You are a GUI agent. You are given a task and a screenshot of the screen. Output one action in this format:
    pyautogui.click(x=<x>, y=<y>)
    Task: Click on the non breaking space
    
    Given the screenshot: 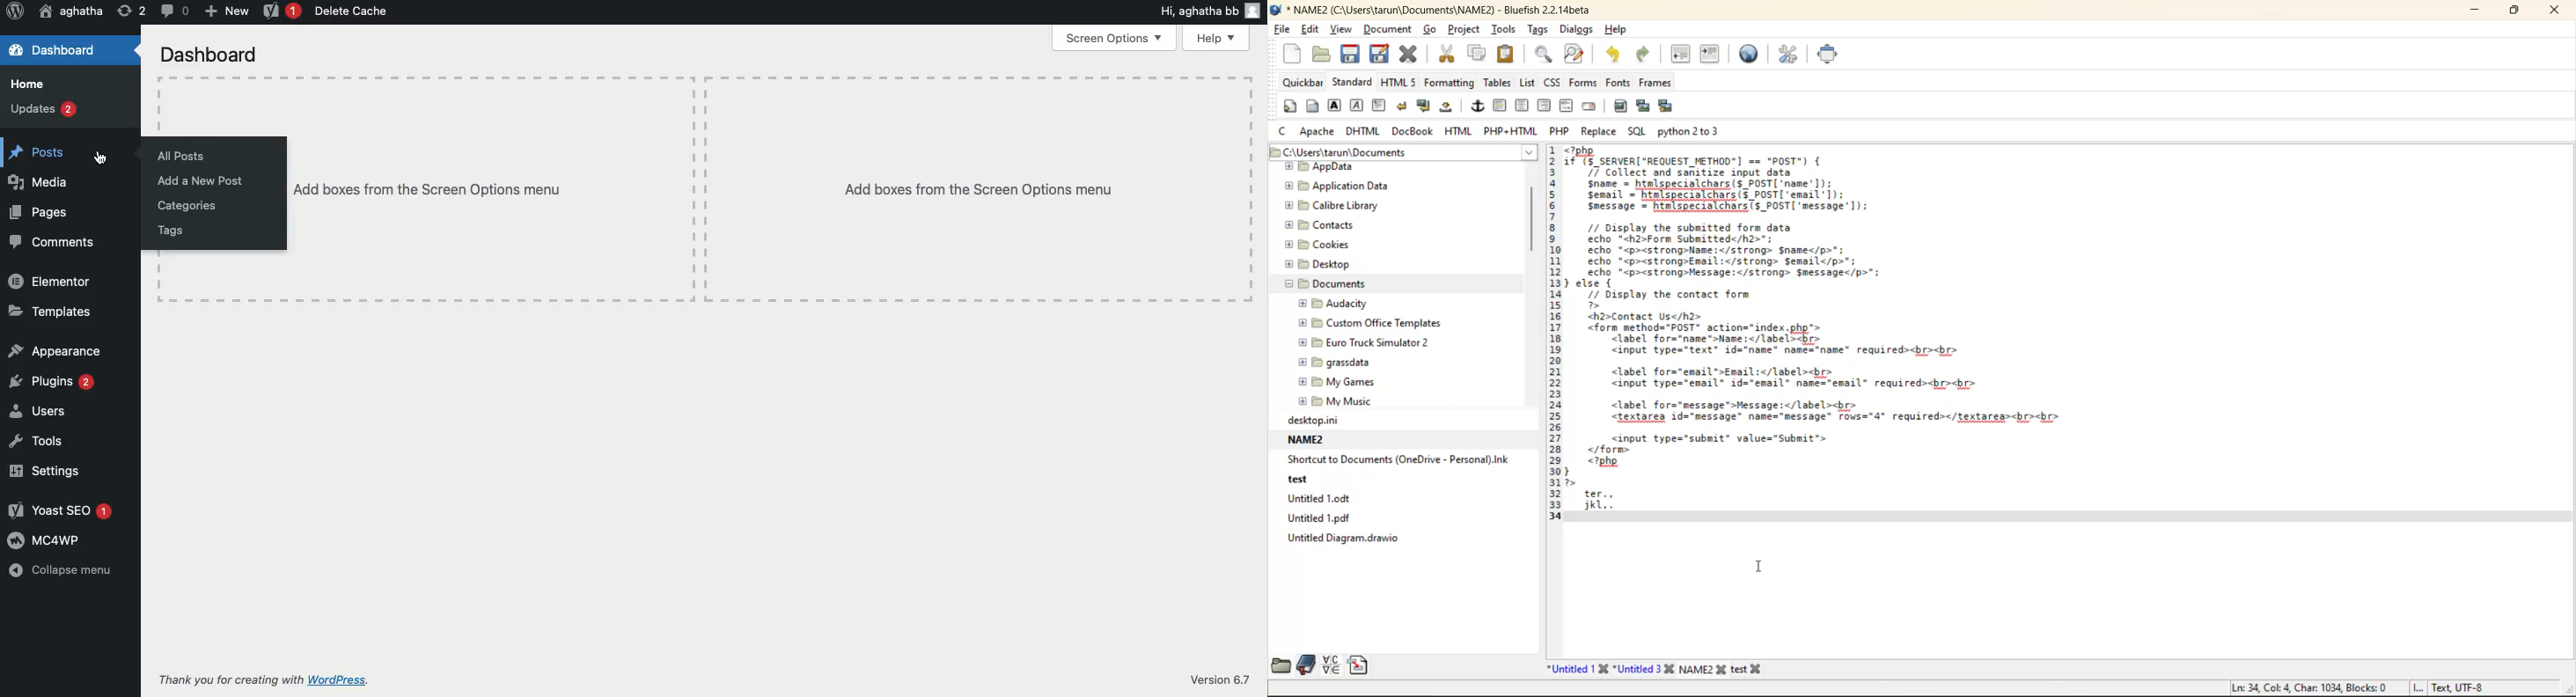 What is the action you would take?
    pyautogui.click(x=1450, y=109)
    